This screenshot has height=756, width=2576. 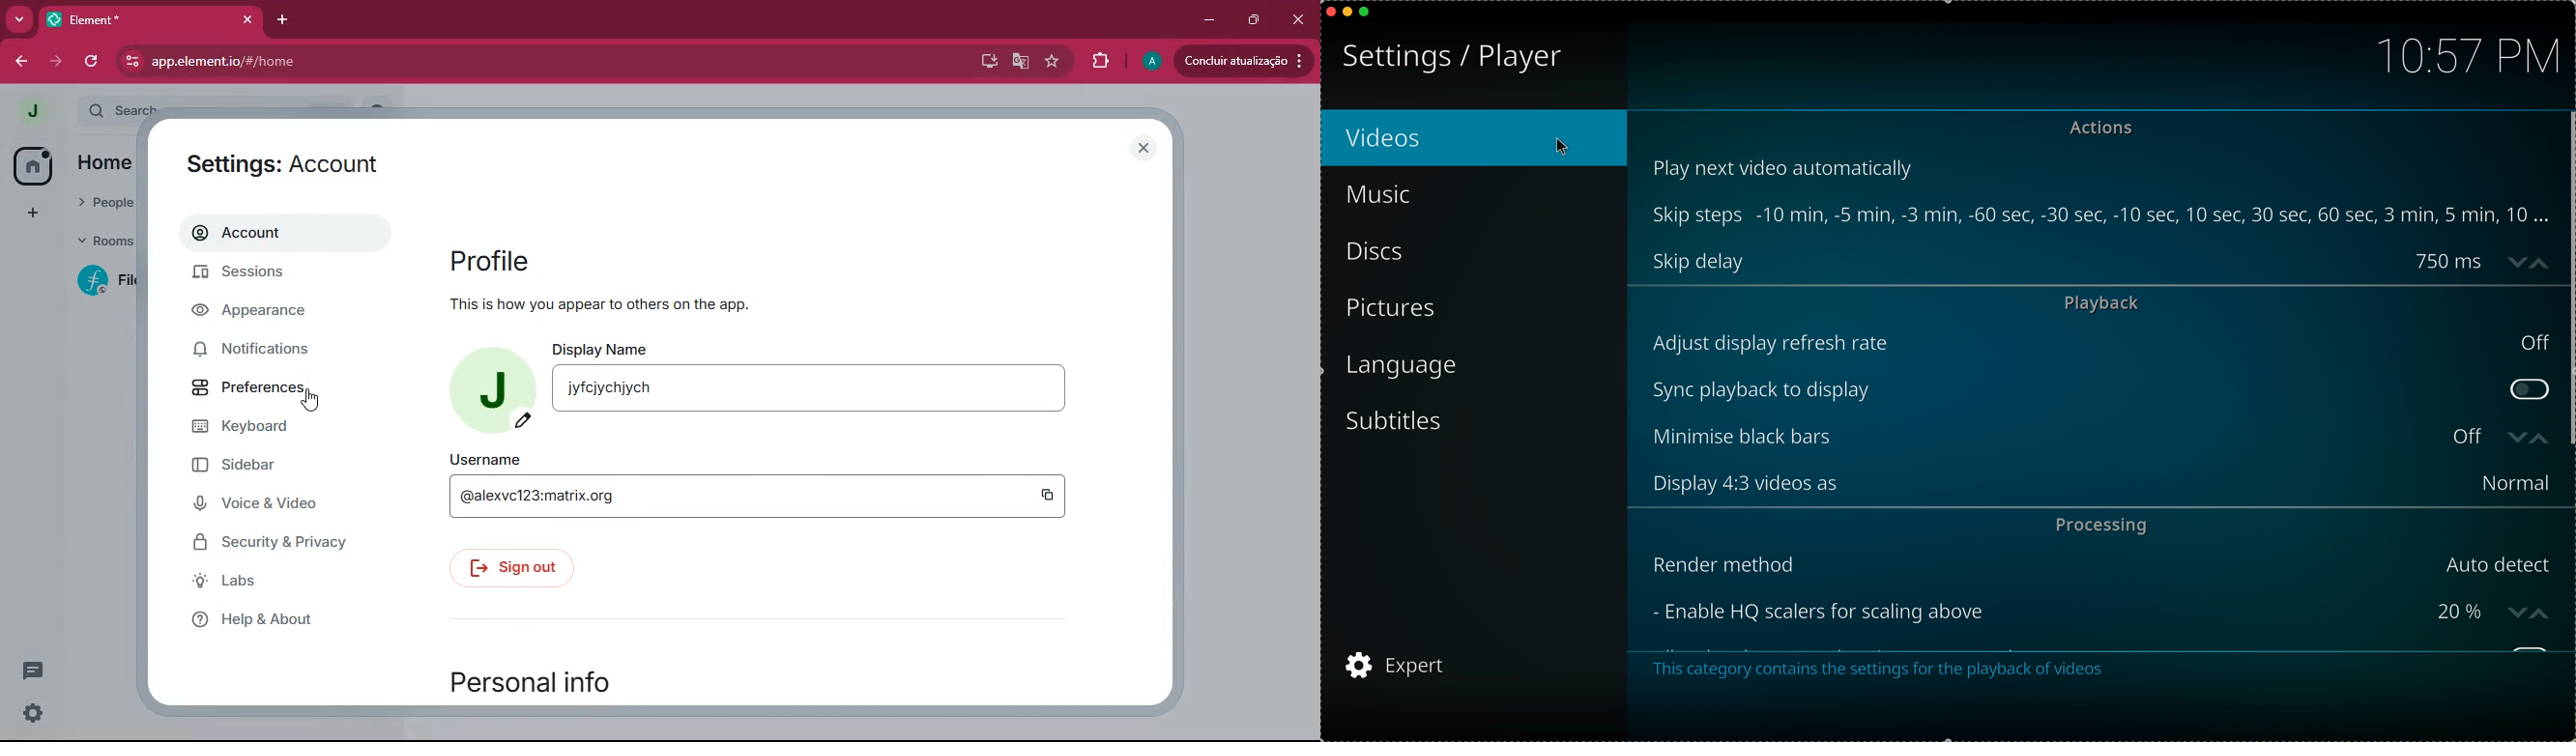 What do you see at coordinates (1399, 421) in the screenshot?
I see `subtitles` at bounding box center [1399, 421].